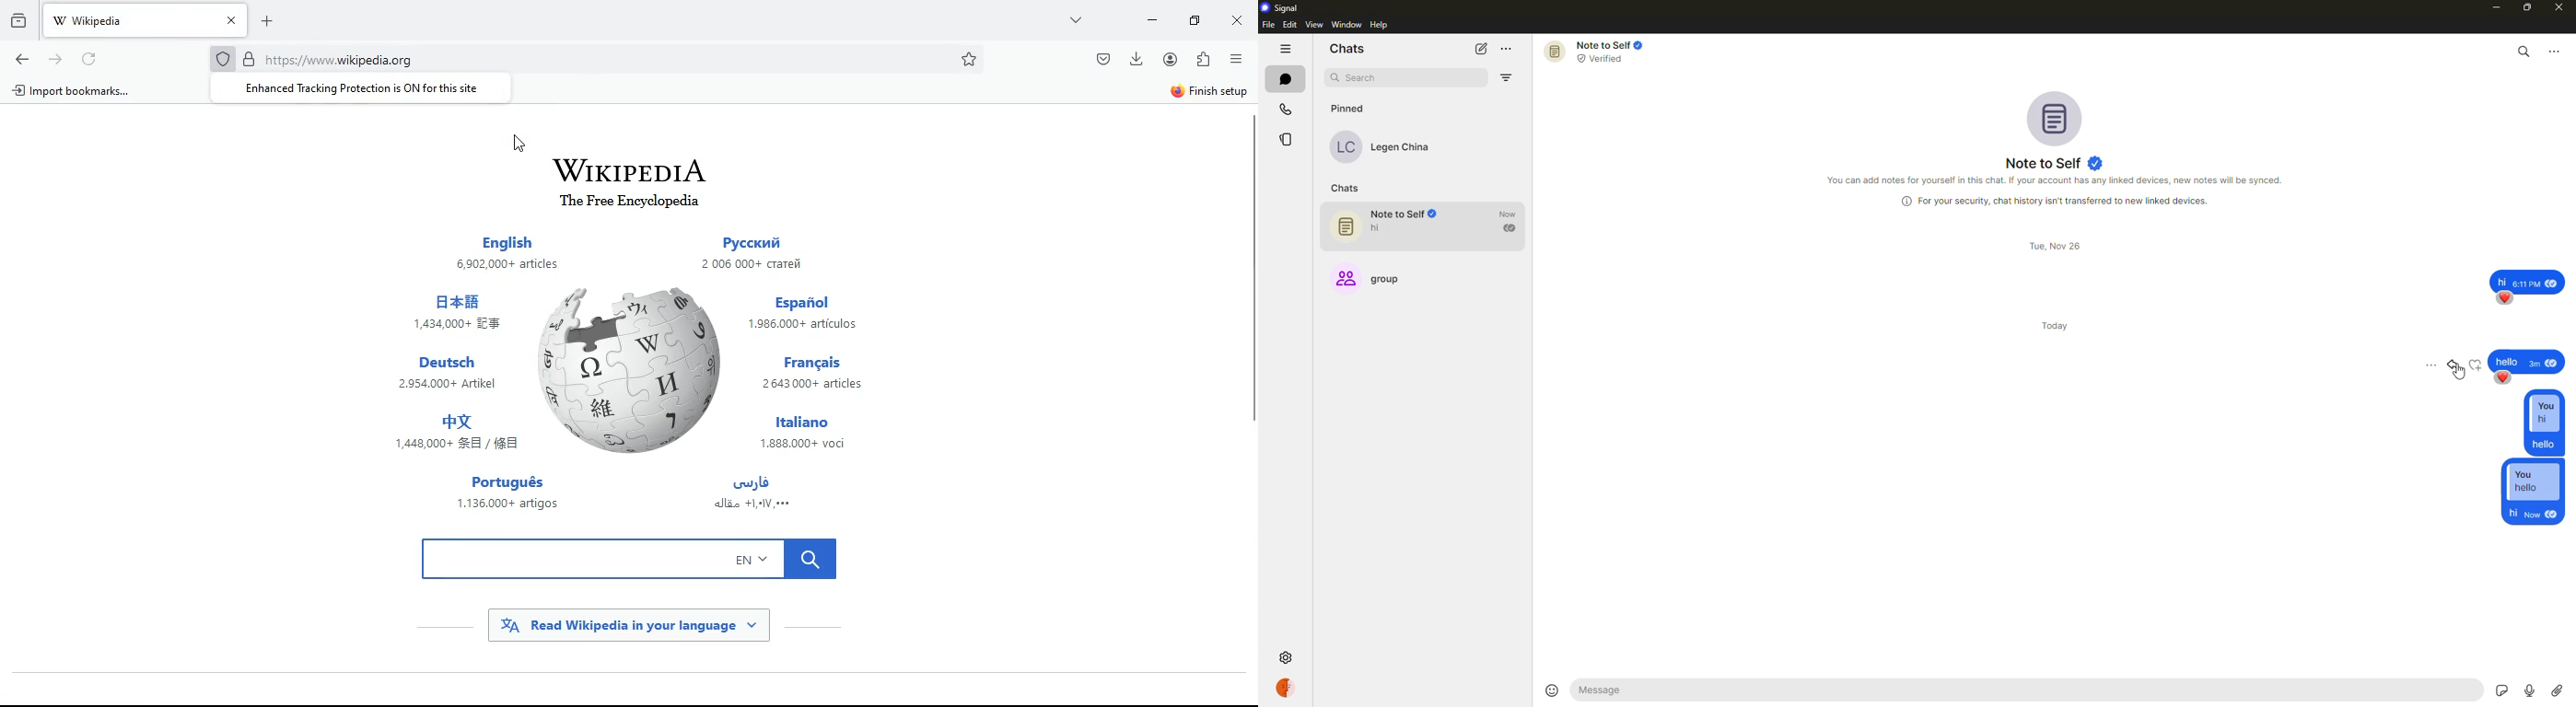 Image resolution: width=2576 pixels, height=728 pixels. Describe the element at coordinates (1153, 21) in the screenshot. I see `minimize` at that location.